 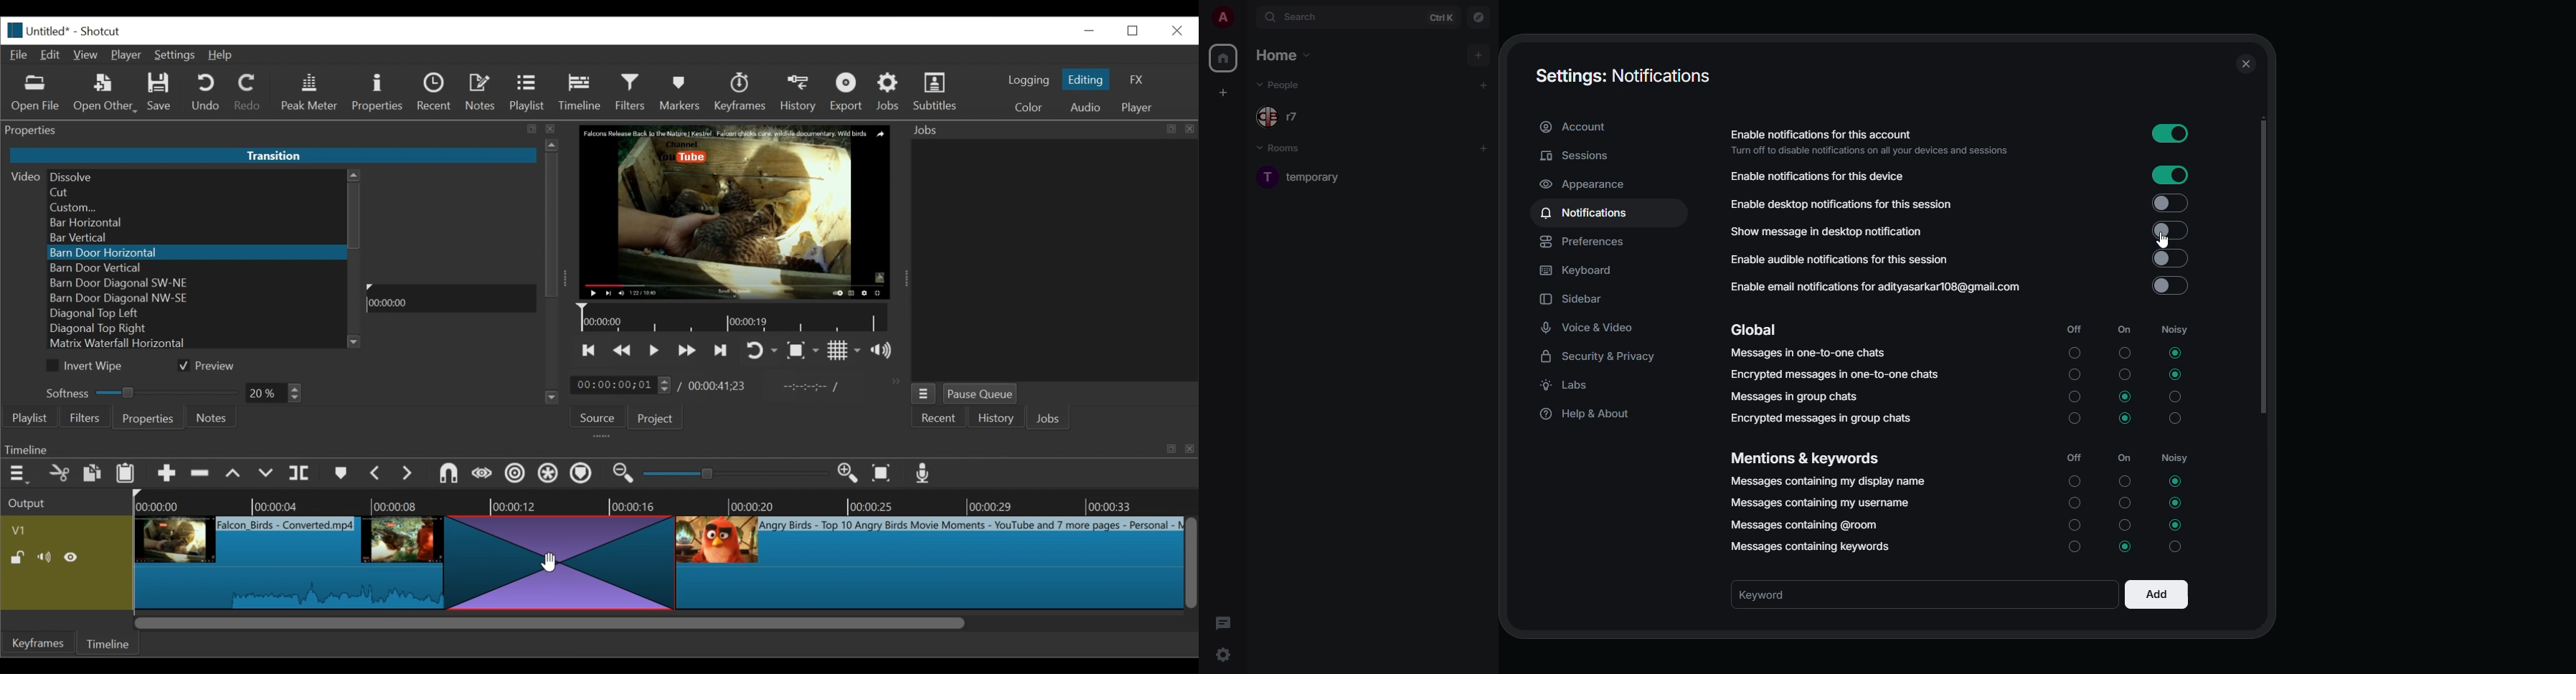 I want to click on Jobs, so click(x=1052, y=419).